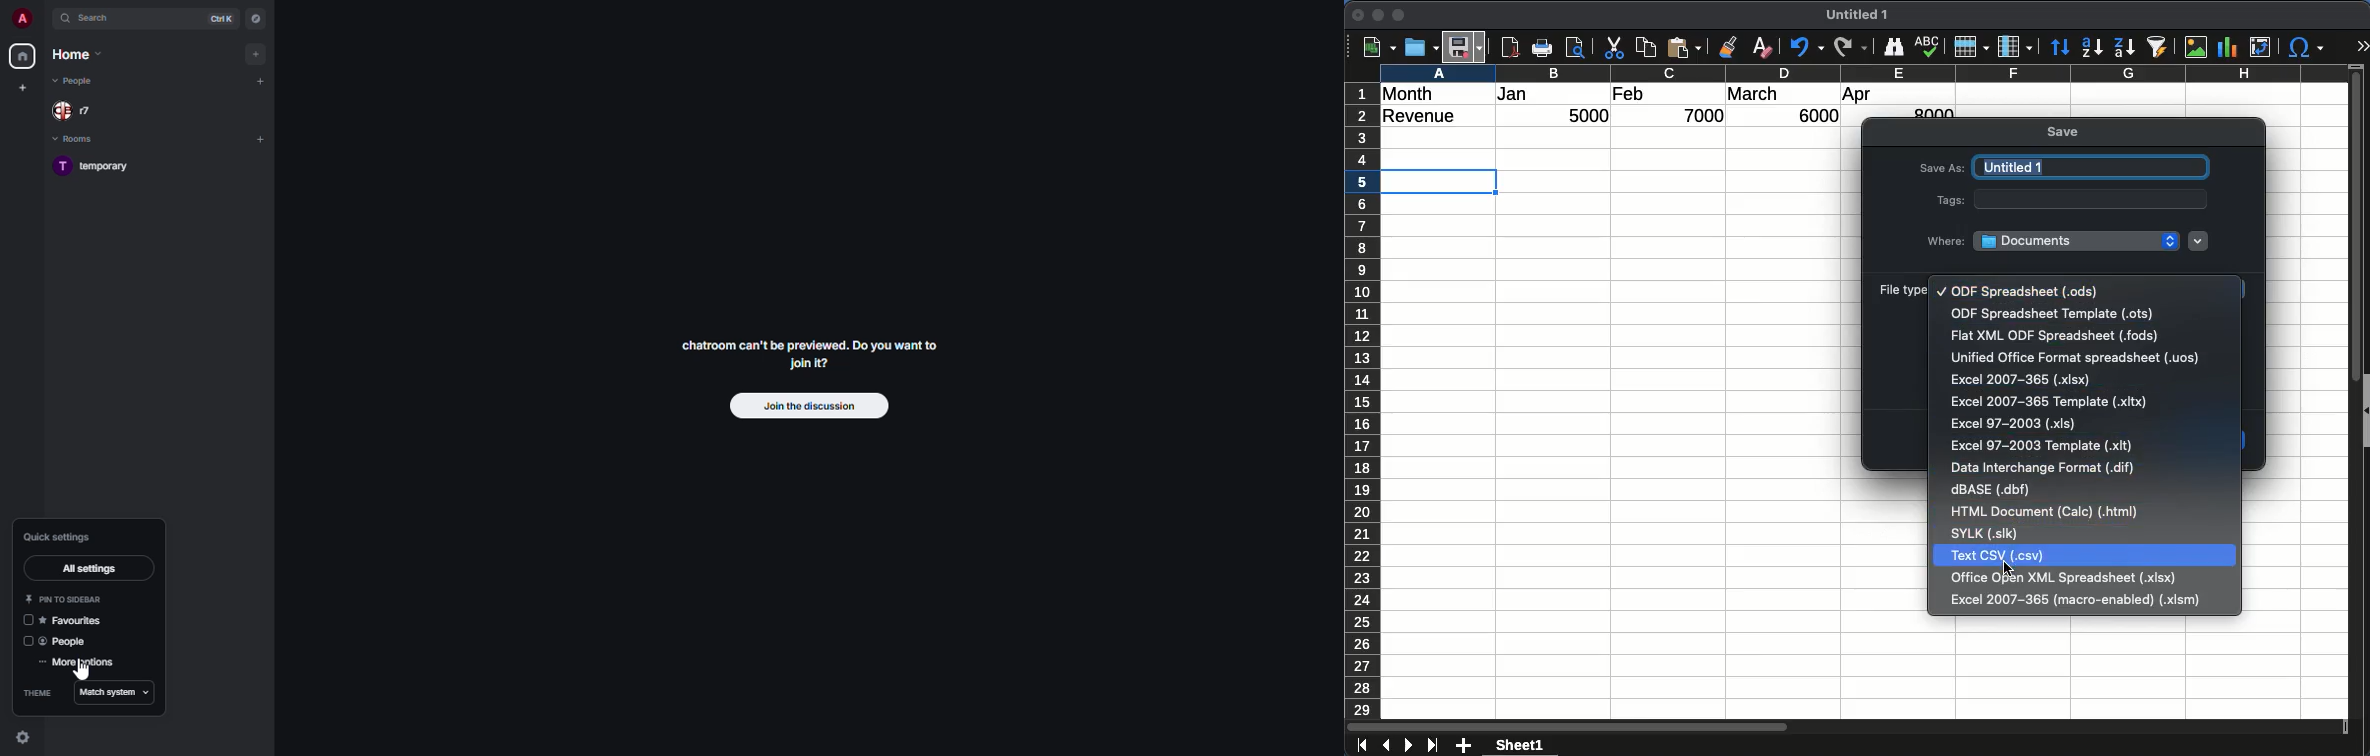 This screenshot has width=2380, height=756. What do you see at coordinates (81, 663) in the screenshot?
I see `more settings` at bounding box center [81, 663].